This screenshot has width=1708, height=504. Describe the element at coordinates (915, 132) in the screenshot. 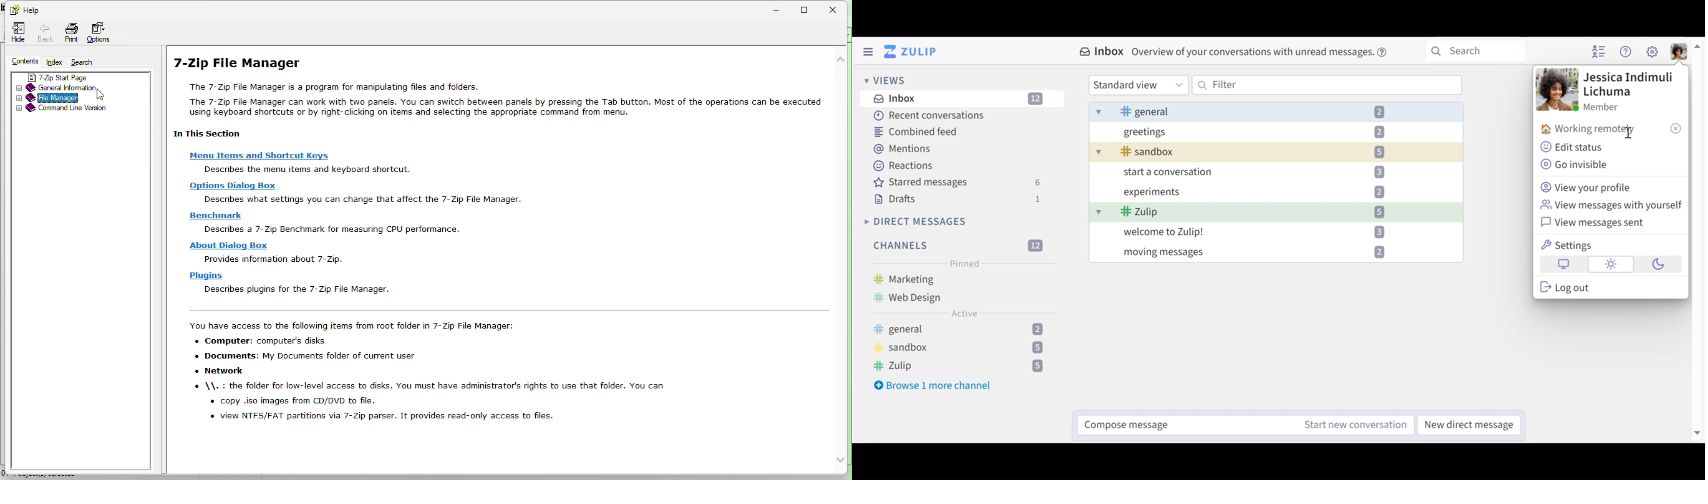

I see `Combined feed` at that location.